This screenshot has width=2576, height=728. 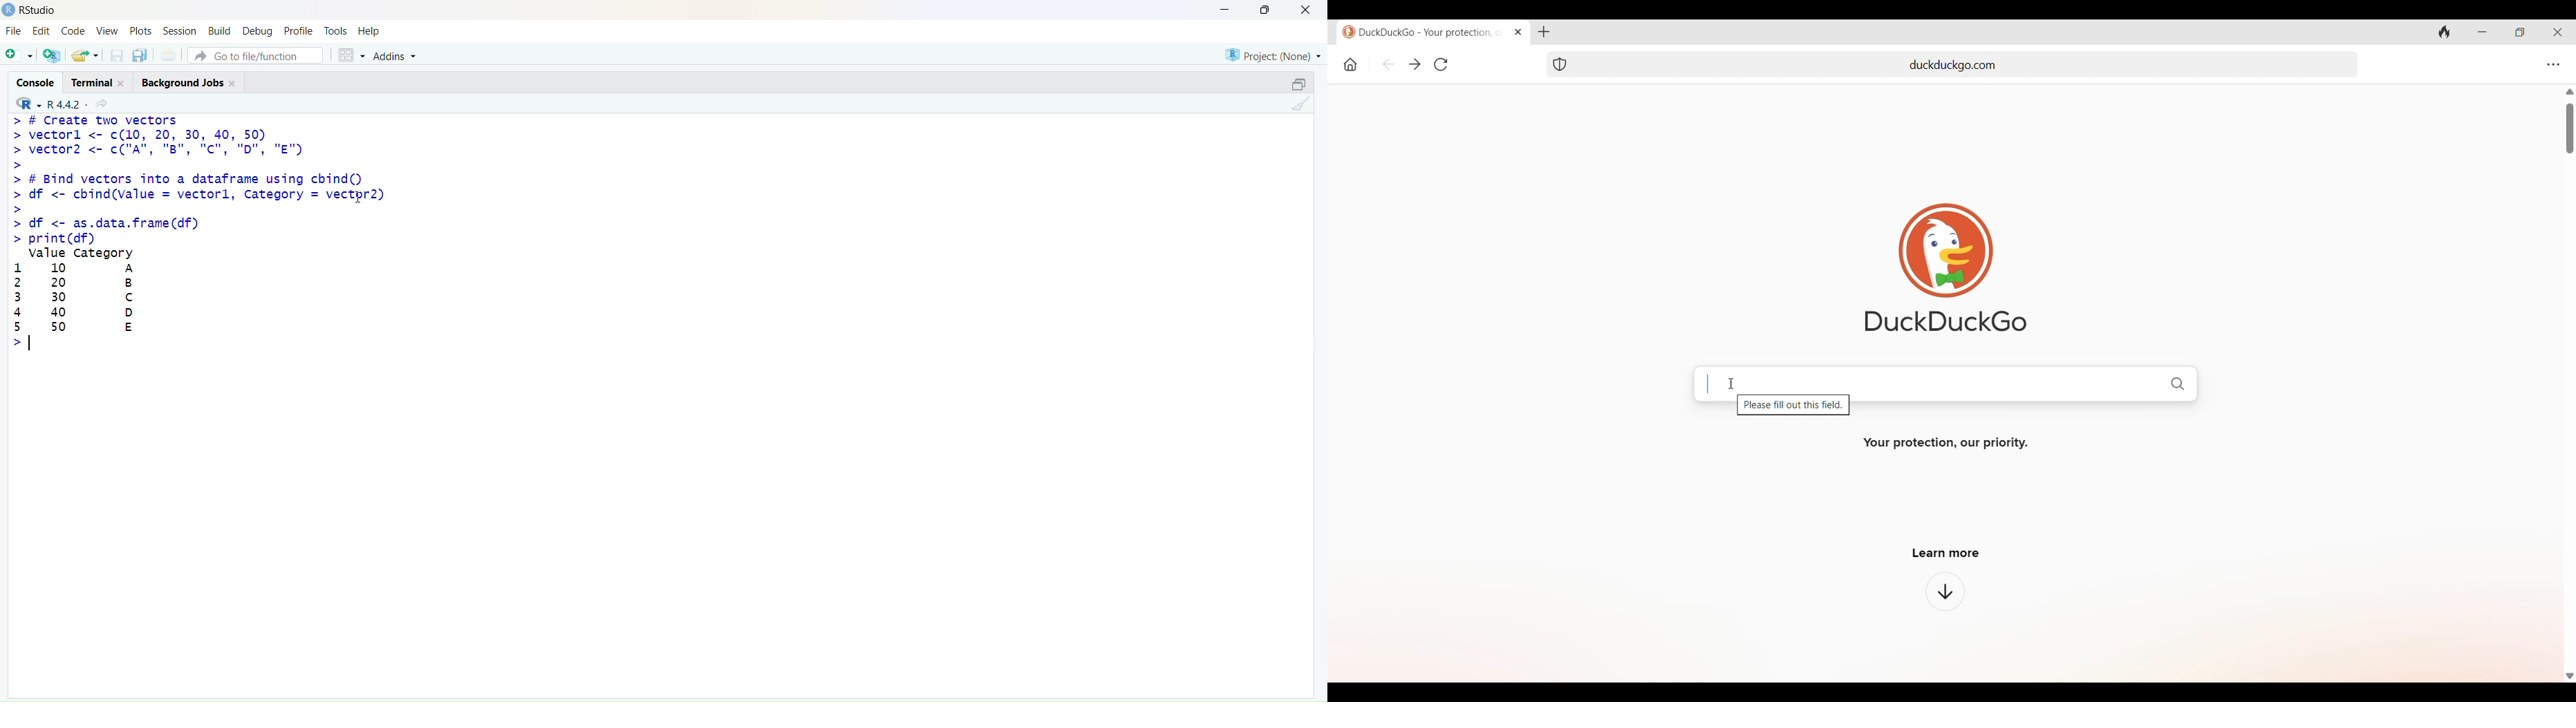 I want to click on Build, so click(x=220, y=30).